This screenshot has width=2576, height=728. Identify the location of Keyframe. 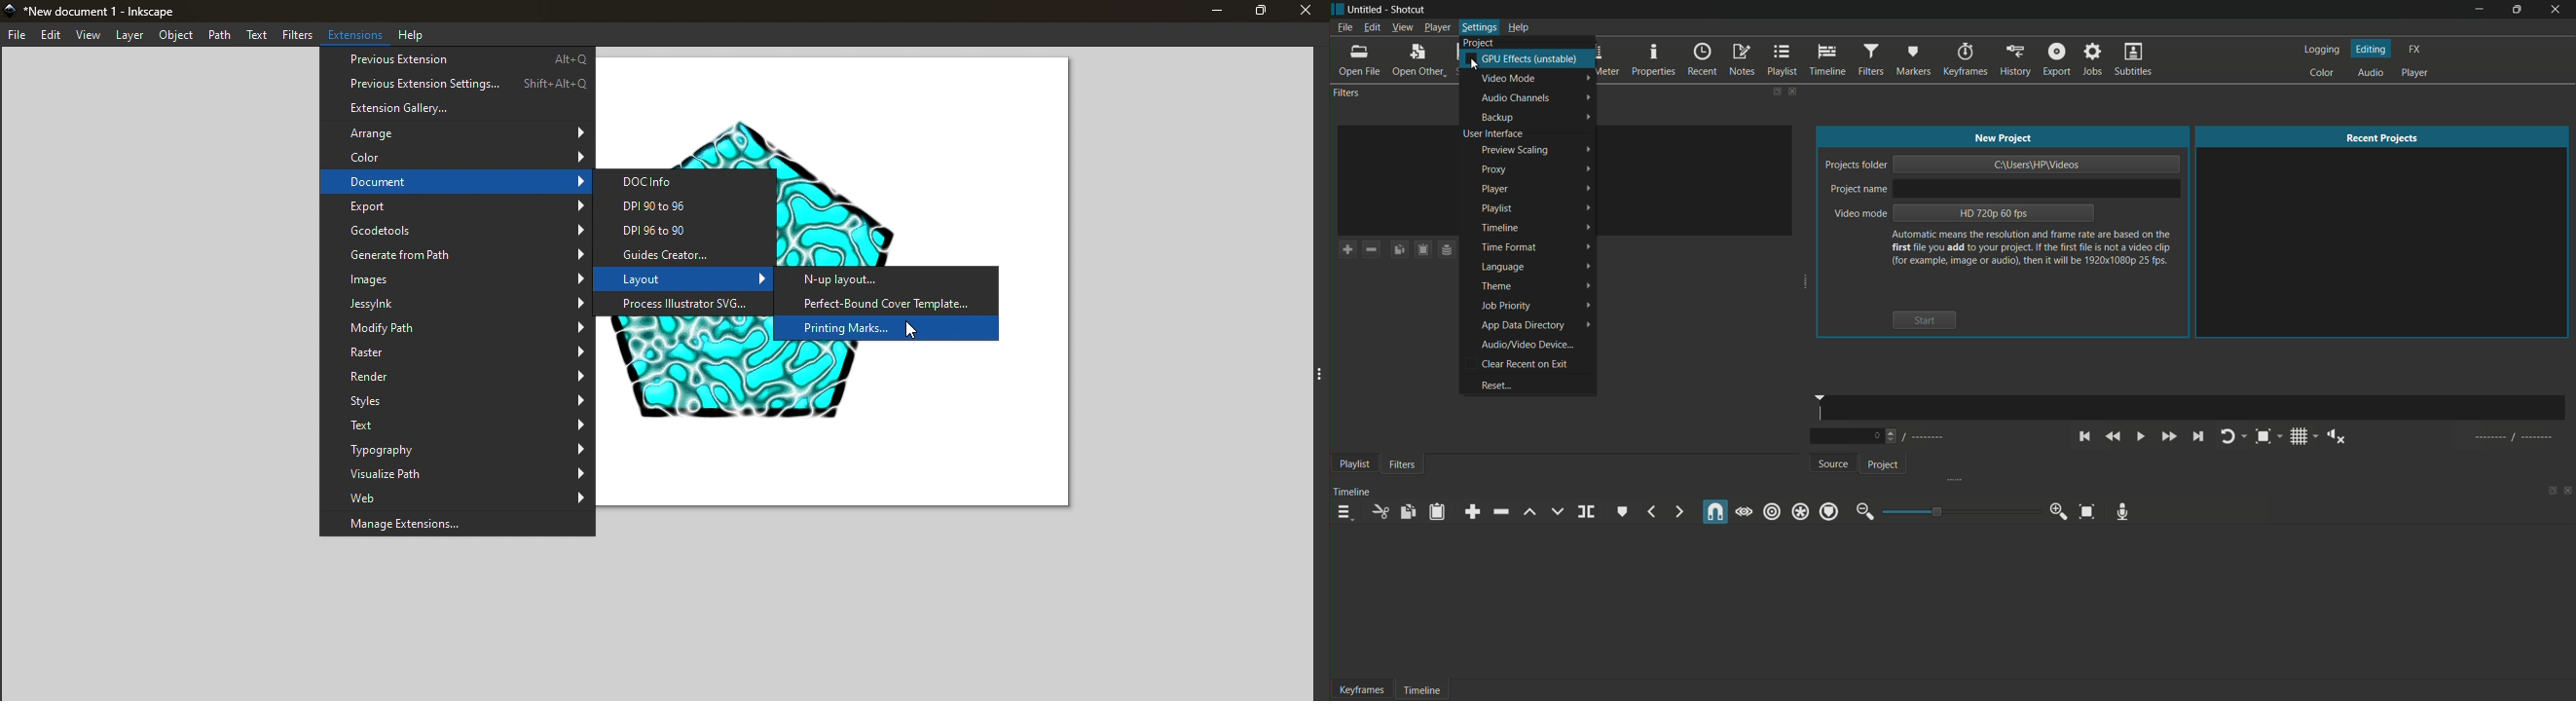
(1358, 689).